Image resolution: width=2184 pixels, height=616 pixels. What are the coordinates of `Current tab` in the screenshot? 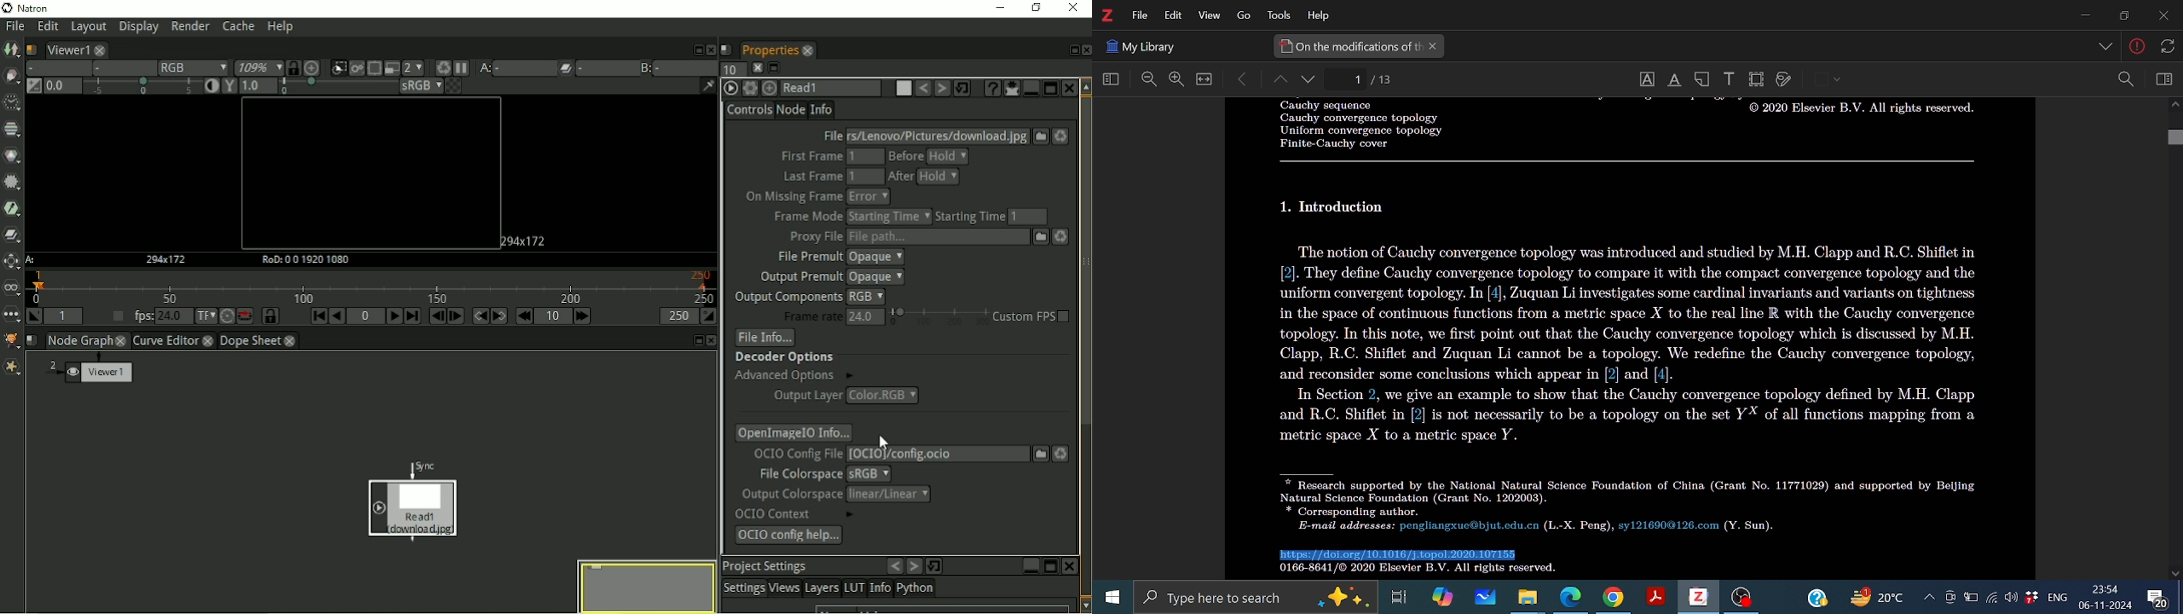 It's located at (1349, 46).